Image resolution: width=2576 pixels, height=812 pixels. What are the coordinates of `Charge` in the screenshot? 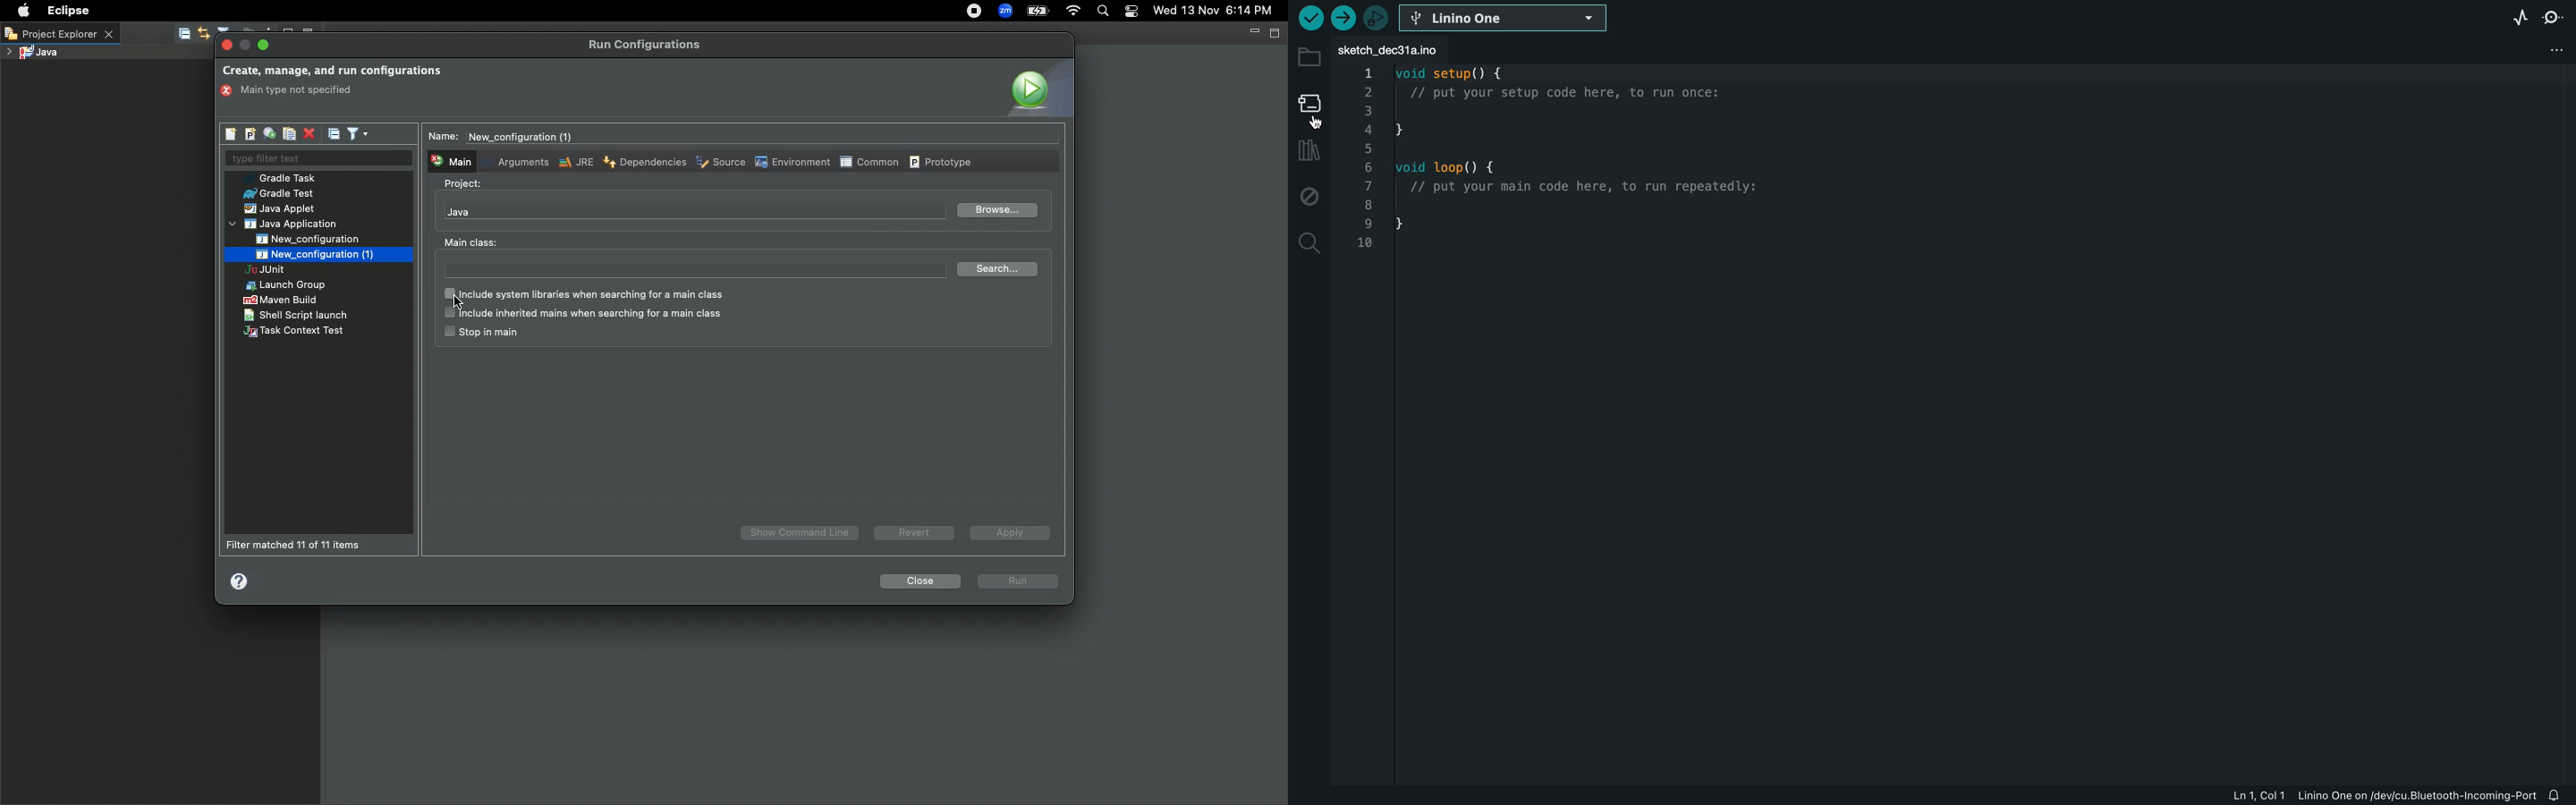 It's located at (1038, 13).